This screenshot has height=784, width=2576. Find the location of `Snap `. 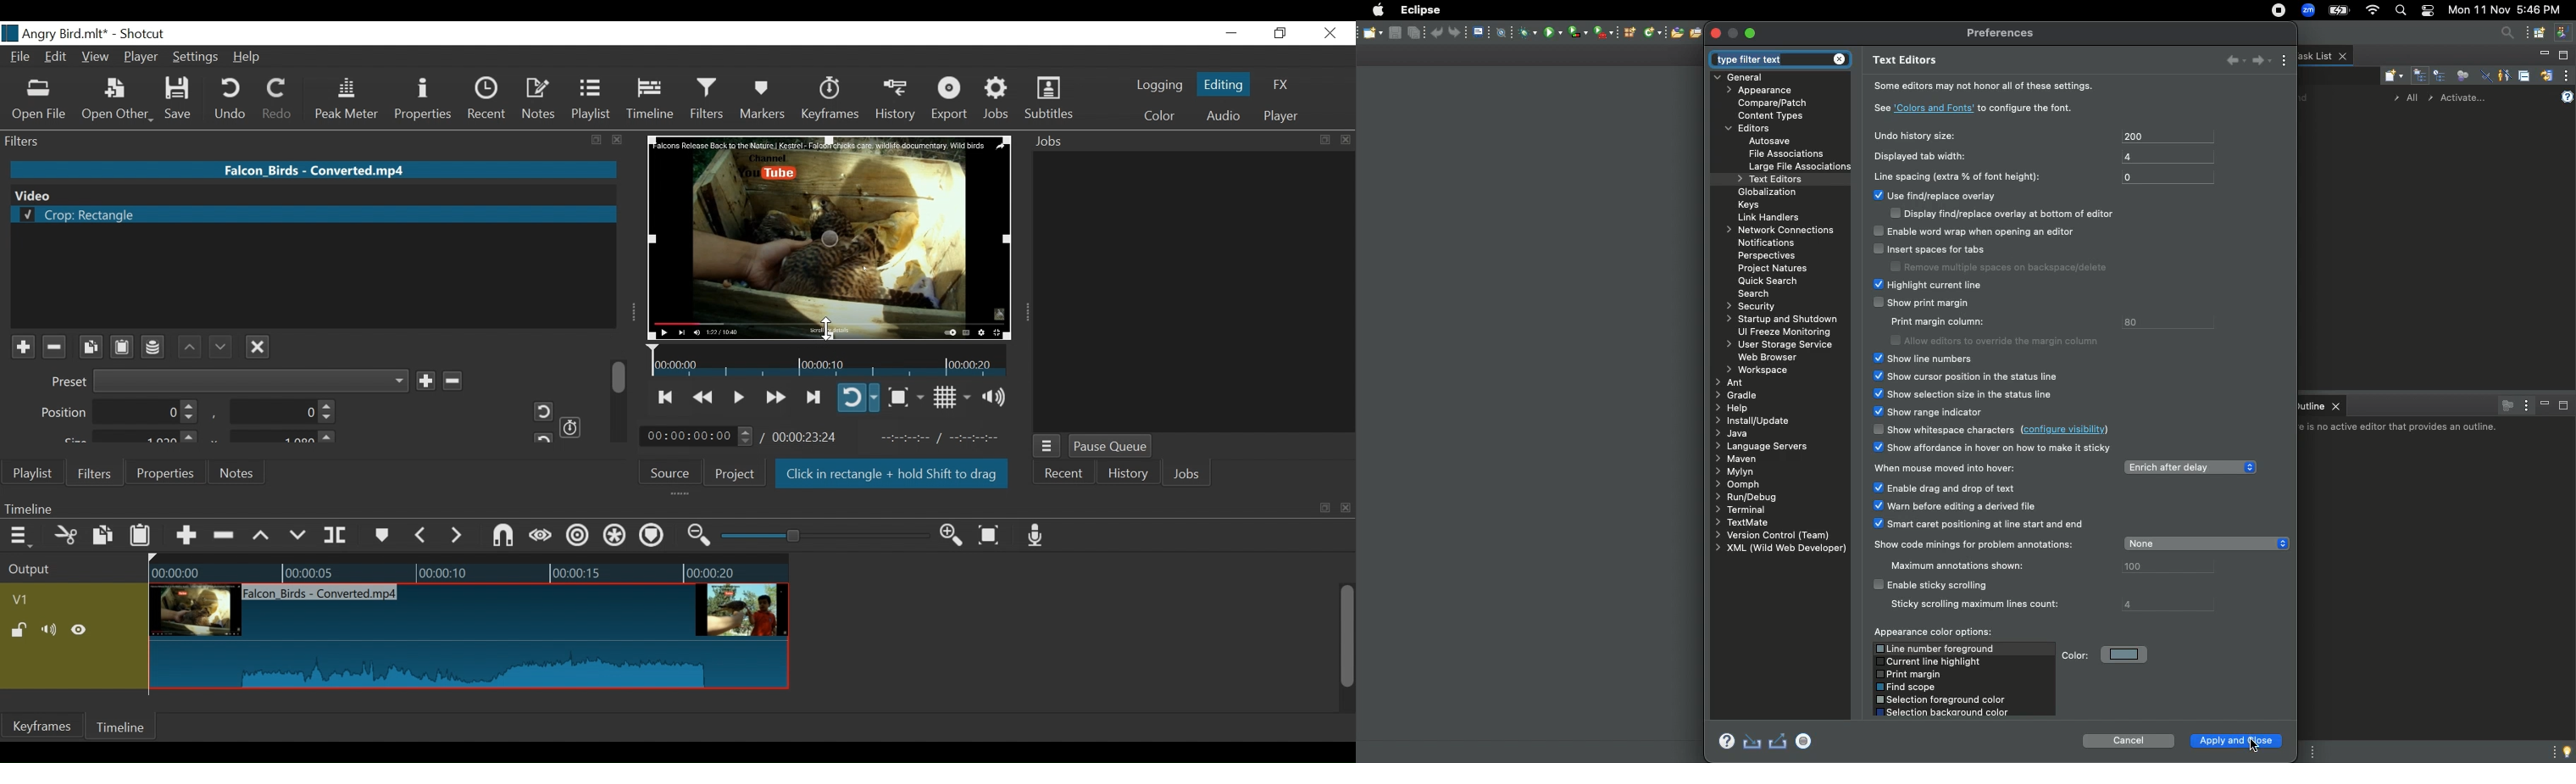

Snap  is located at coordinates (503, 537).